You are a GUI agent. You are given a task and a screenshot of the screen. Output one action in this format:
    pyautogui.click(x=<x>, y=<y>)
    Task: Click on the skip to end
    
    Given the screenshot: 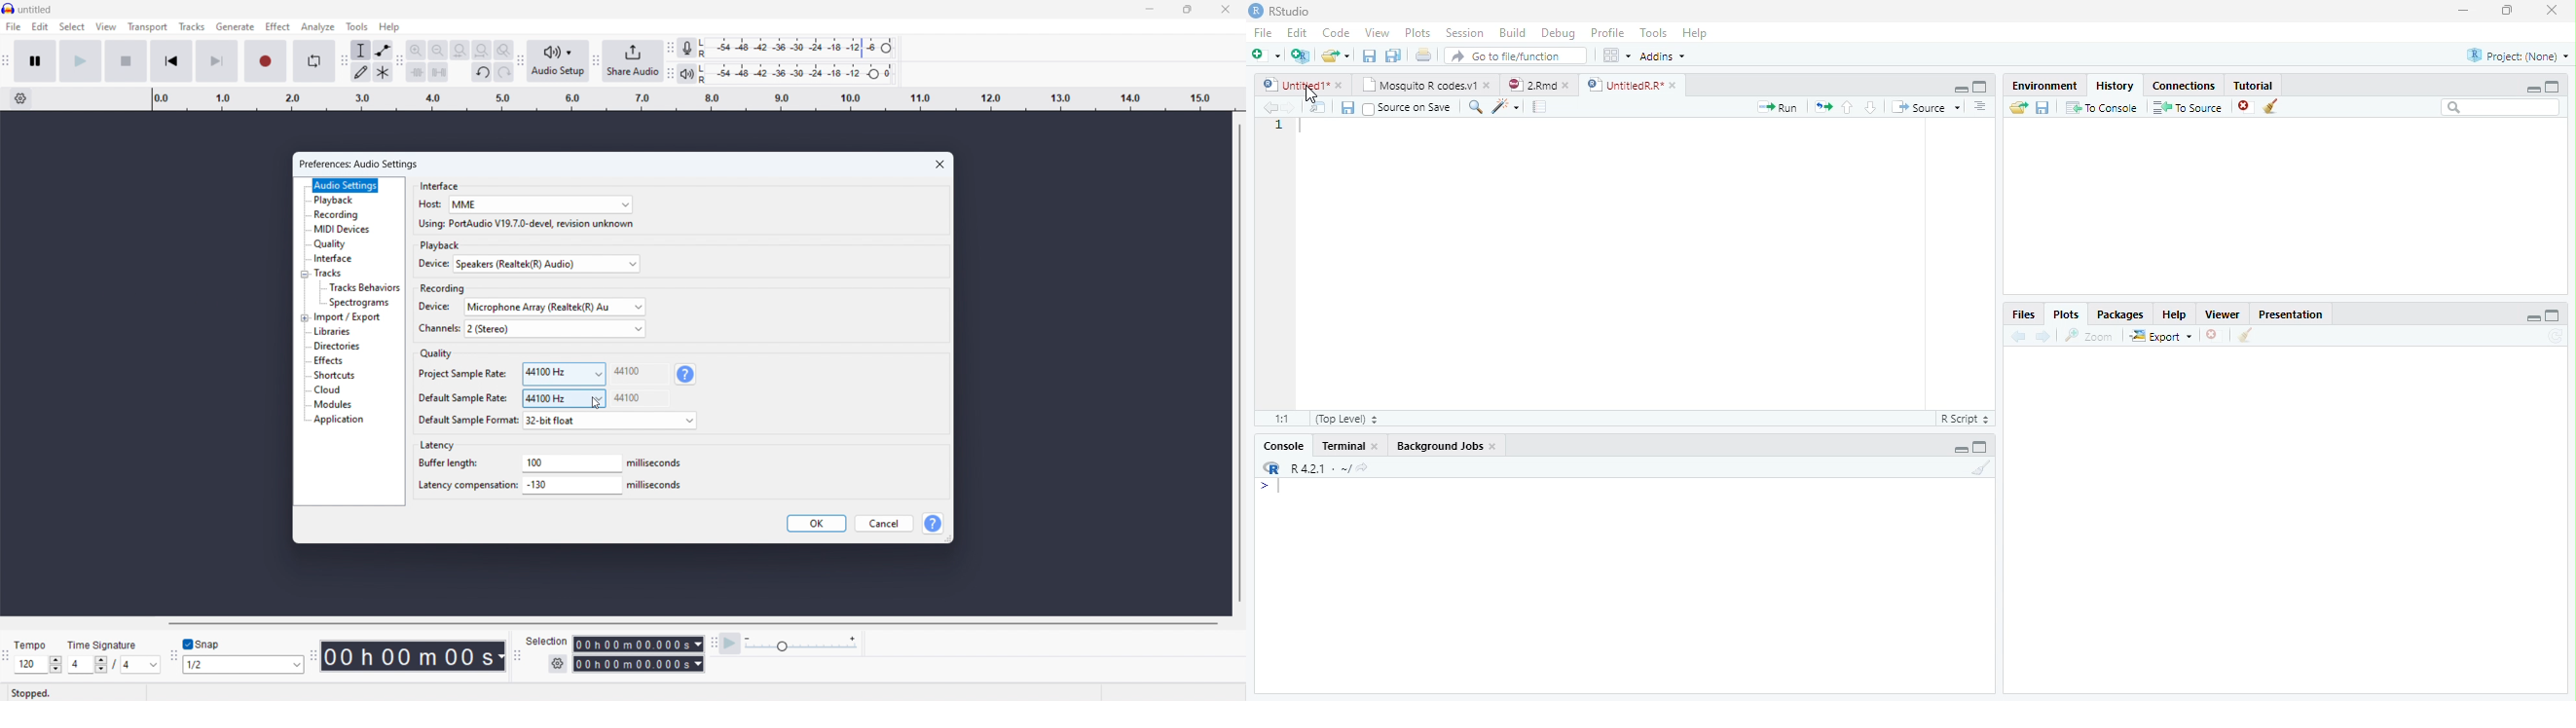 What is the action you would take?
    pyautogui.click(x=218, y=61)
    